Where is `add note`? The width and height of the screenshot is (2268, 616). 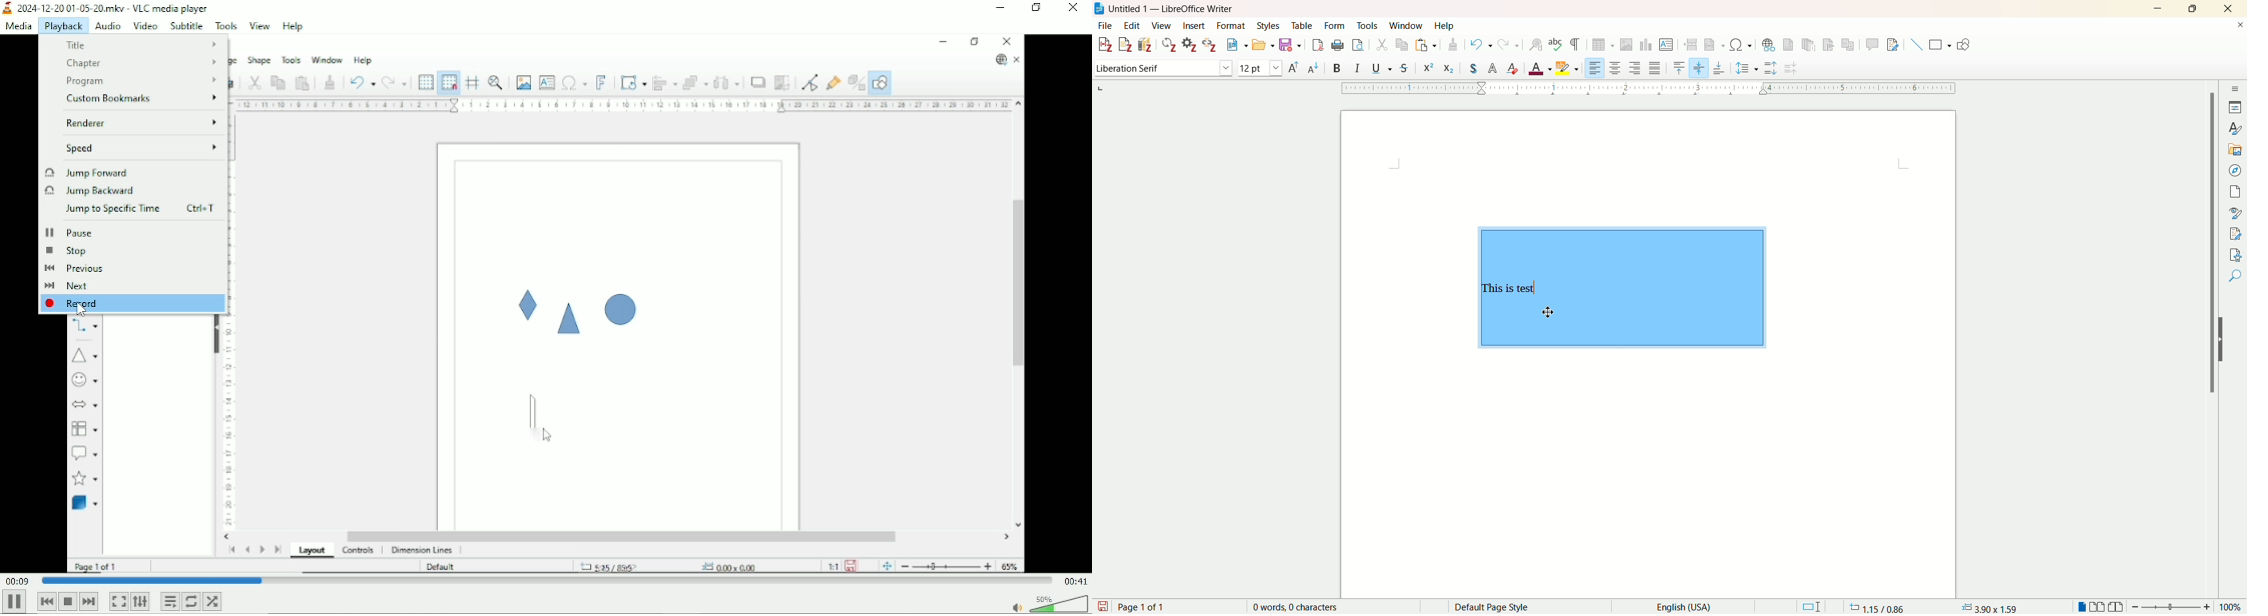
add note is located at coordinates (1126, 45).